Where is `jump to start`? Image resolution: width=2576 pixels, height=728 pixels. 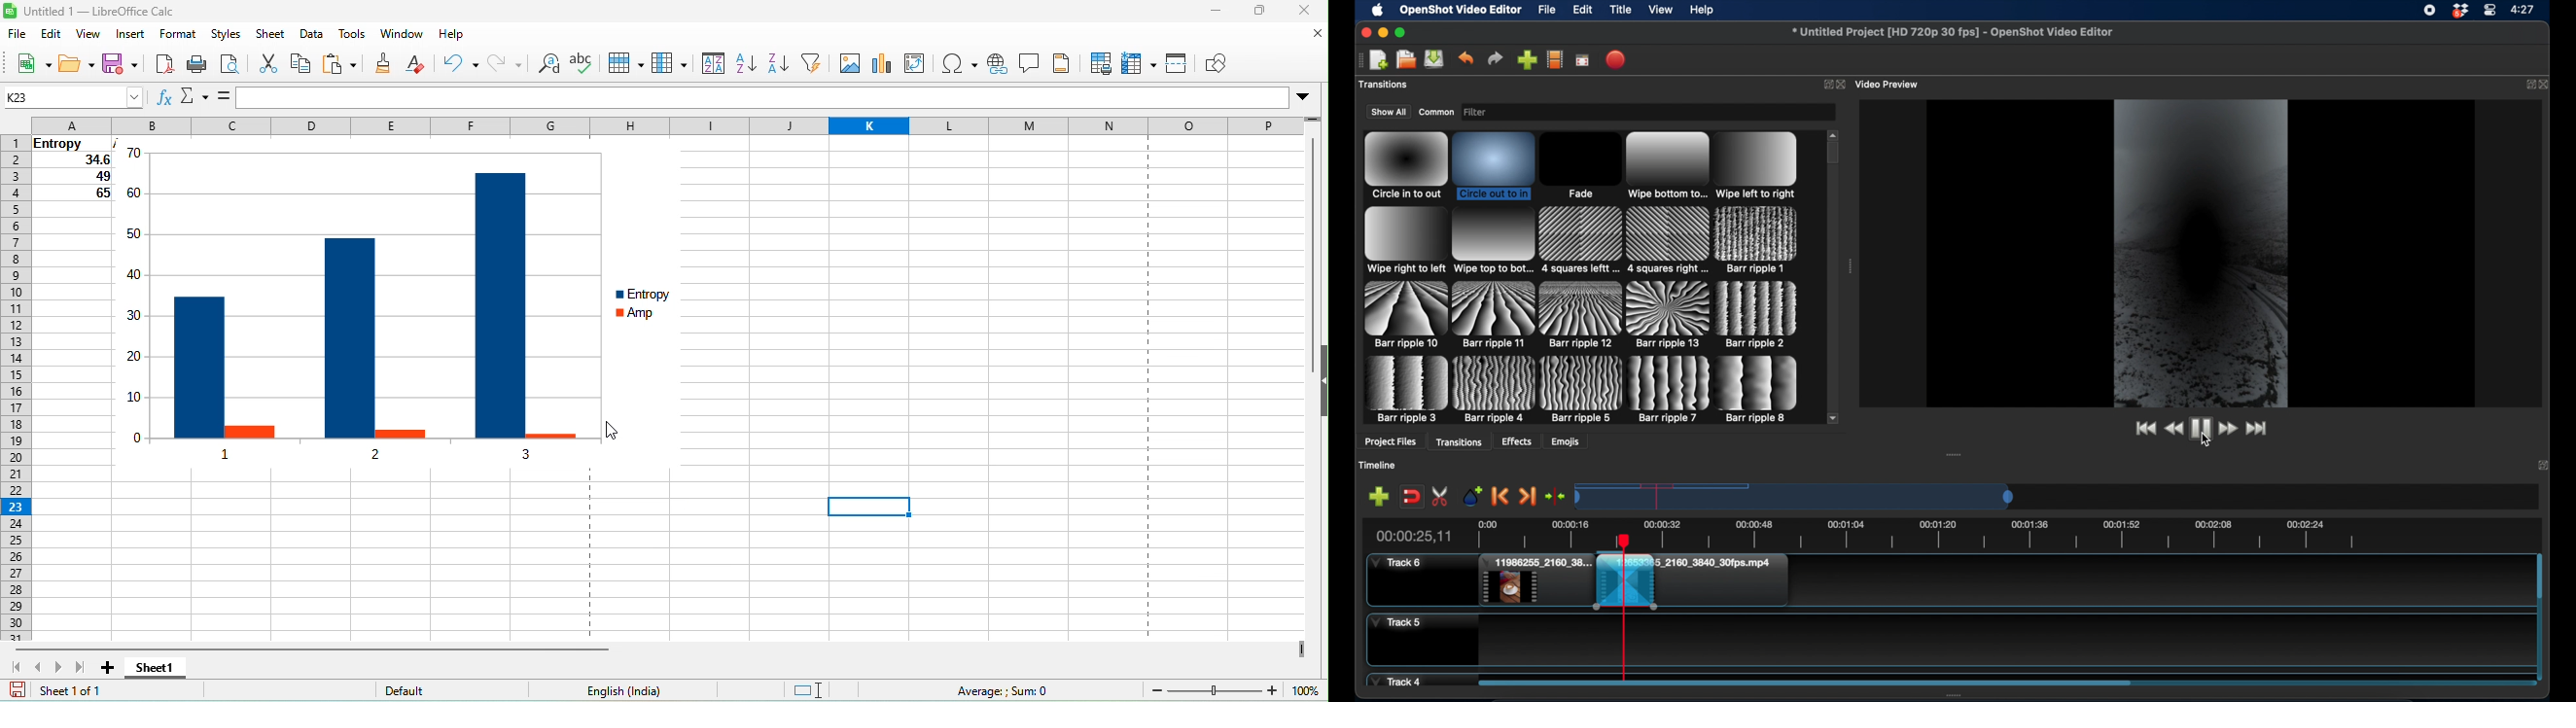 jump to start is located at coordinates (2144, 428).